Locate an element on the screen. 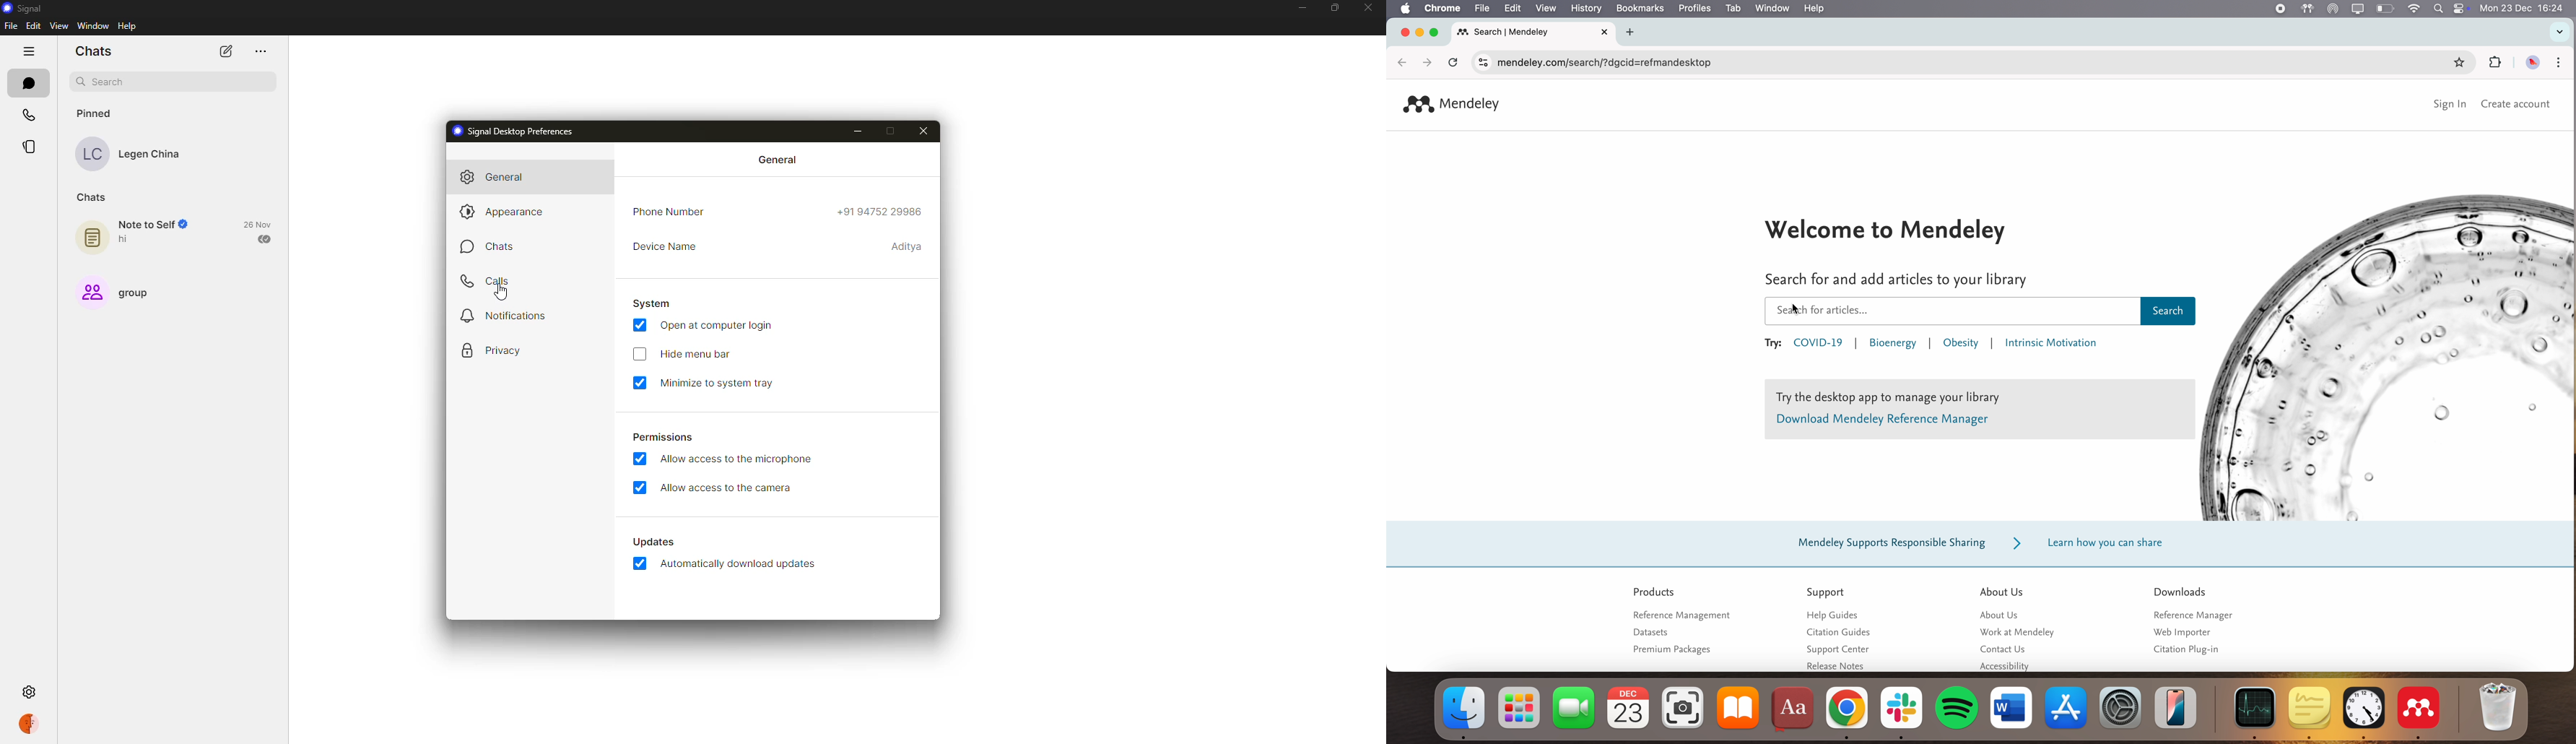  appearance is located at coordinates (508, 214).